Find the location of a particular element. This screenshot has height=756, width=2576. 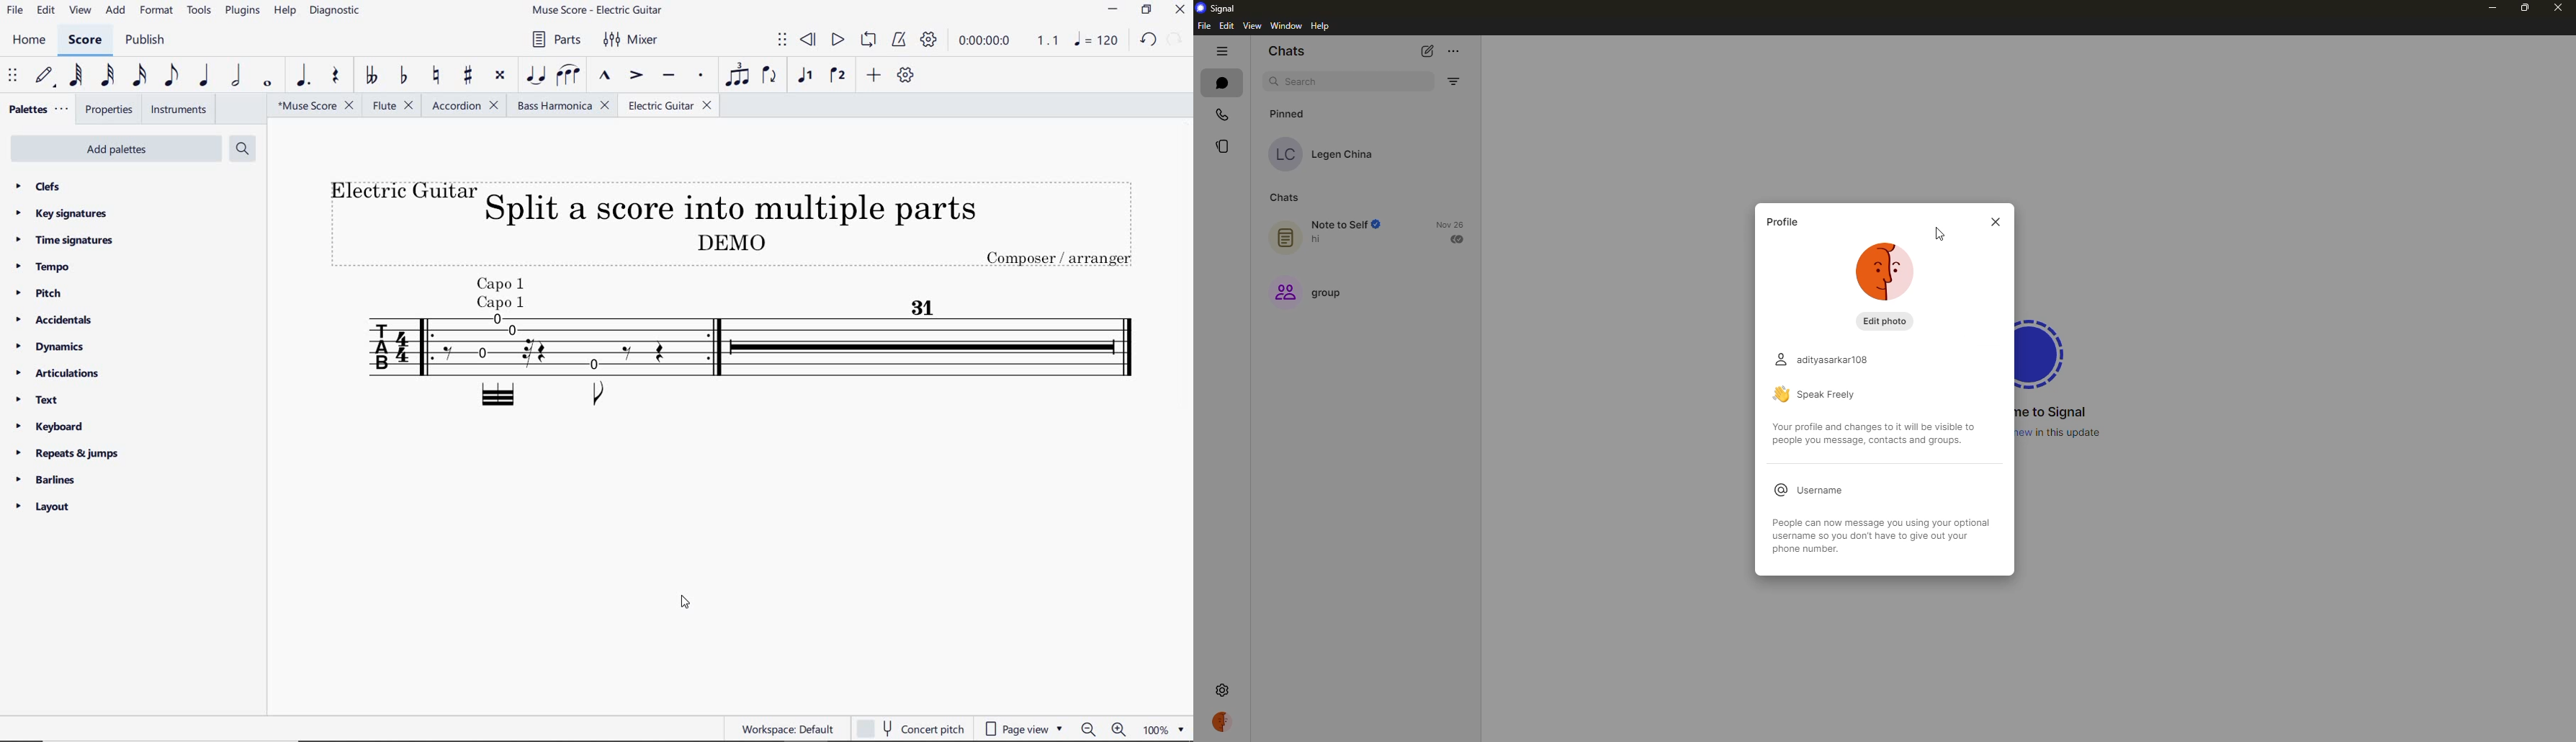

add is located at coordinates (873, 76).